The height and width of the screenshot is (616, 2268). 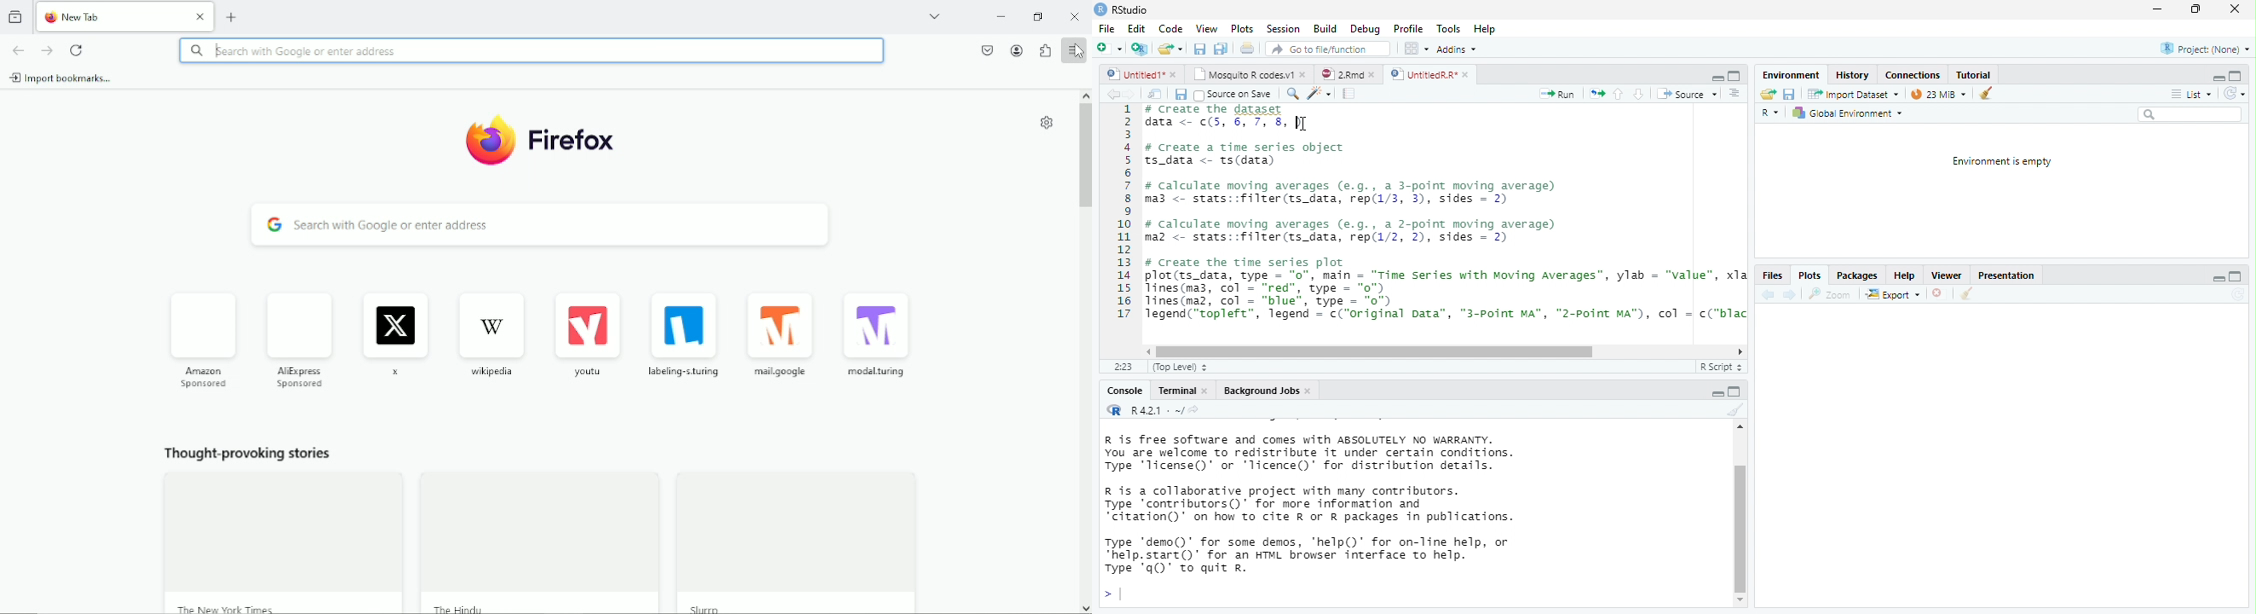 What do you see at coordinates (1176, 368) in the screenshot?
I see `(Top Level)` at bounding box center [1176, 368].